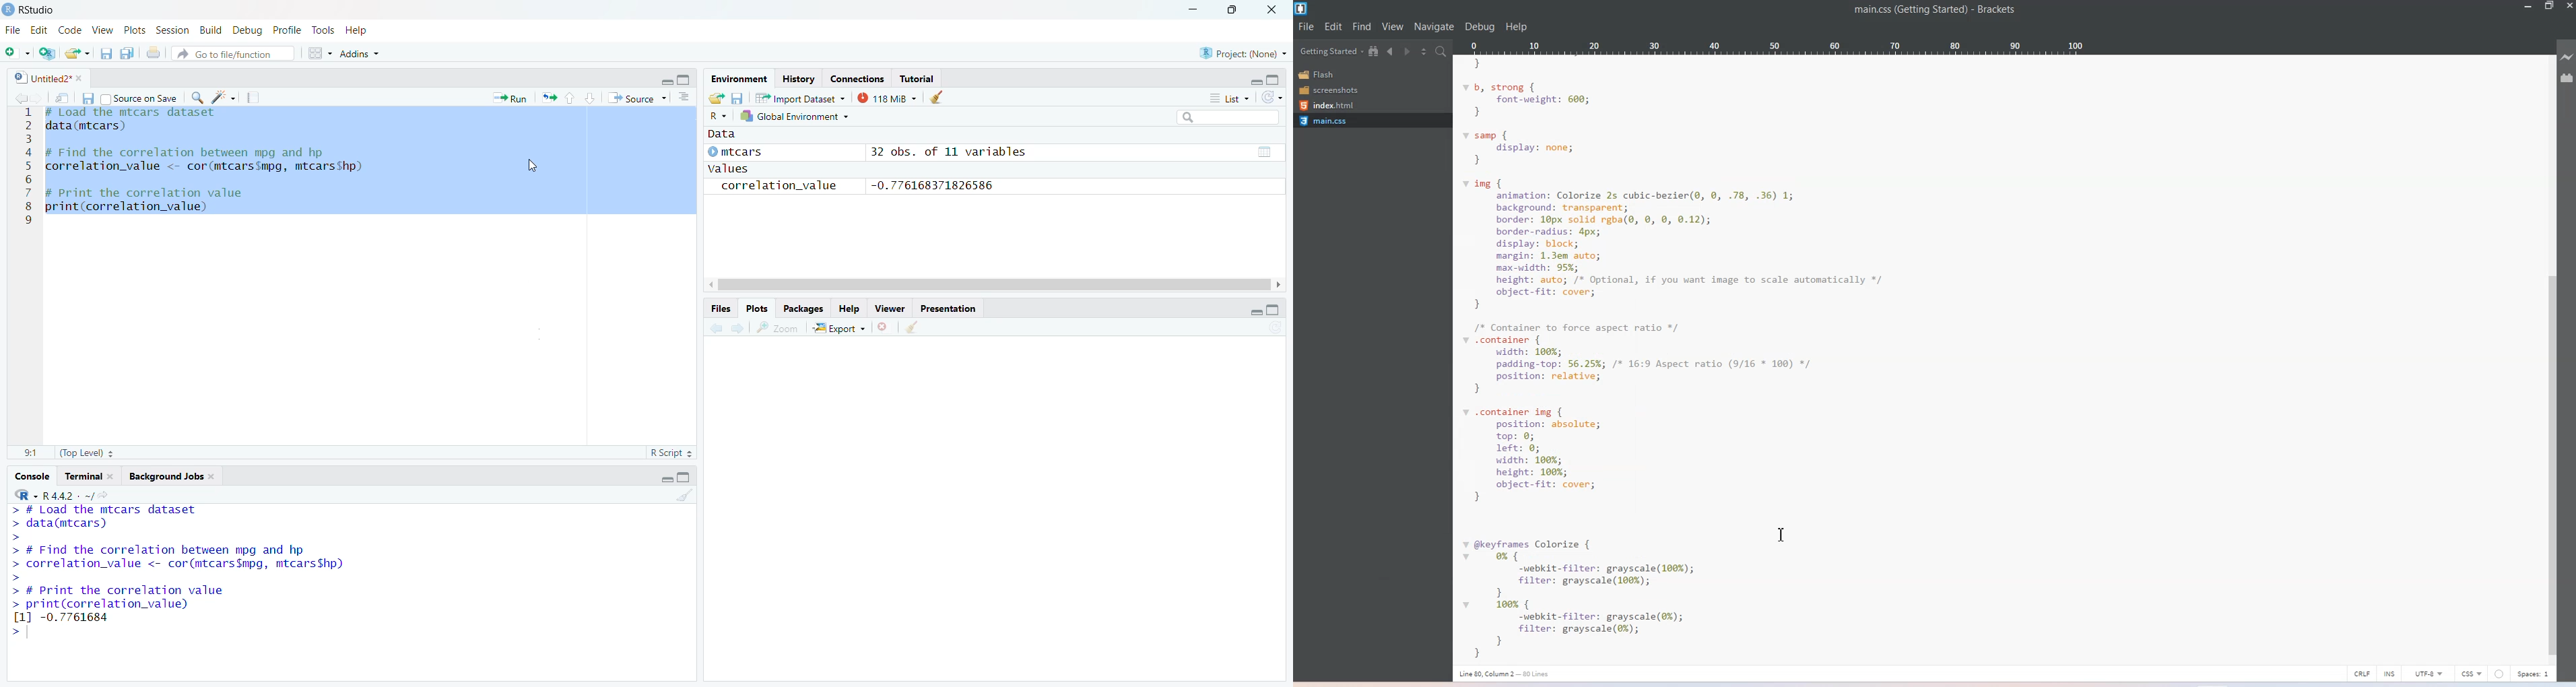  Describe the element at coordinates (48, 54) in the screenshot. I see `Create a project` at that location.